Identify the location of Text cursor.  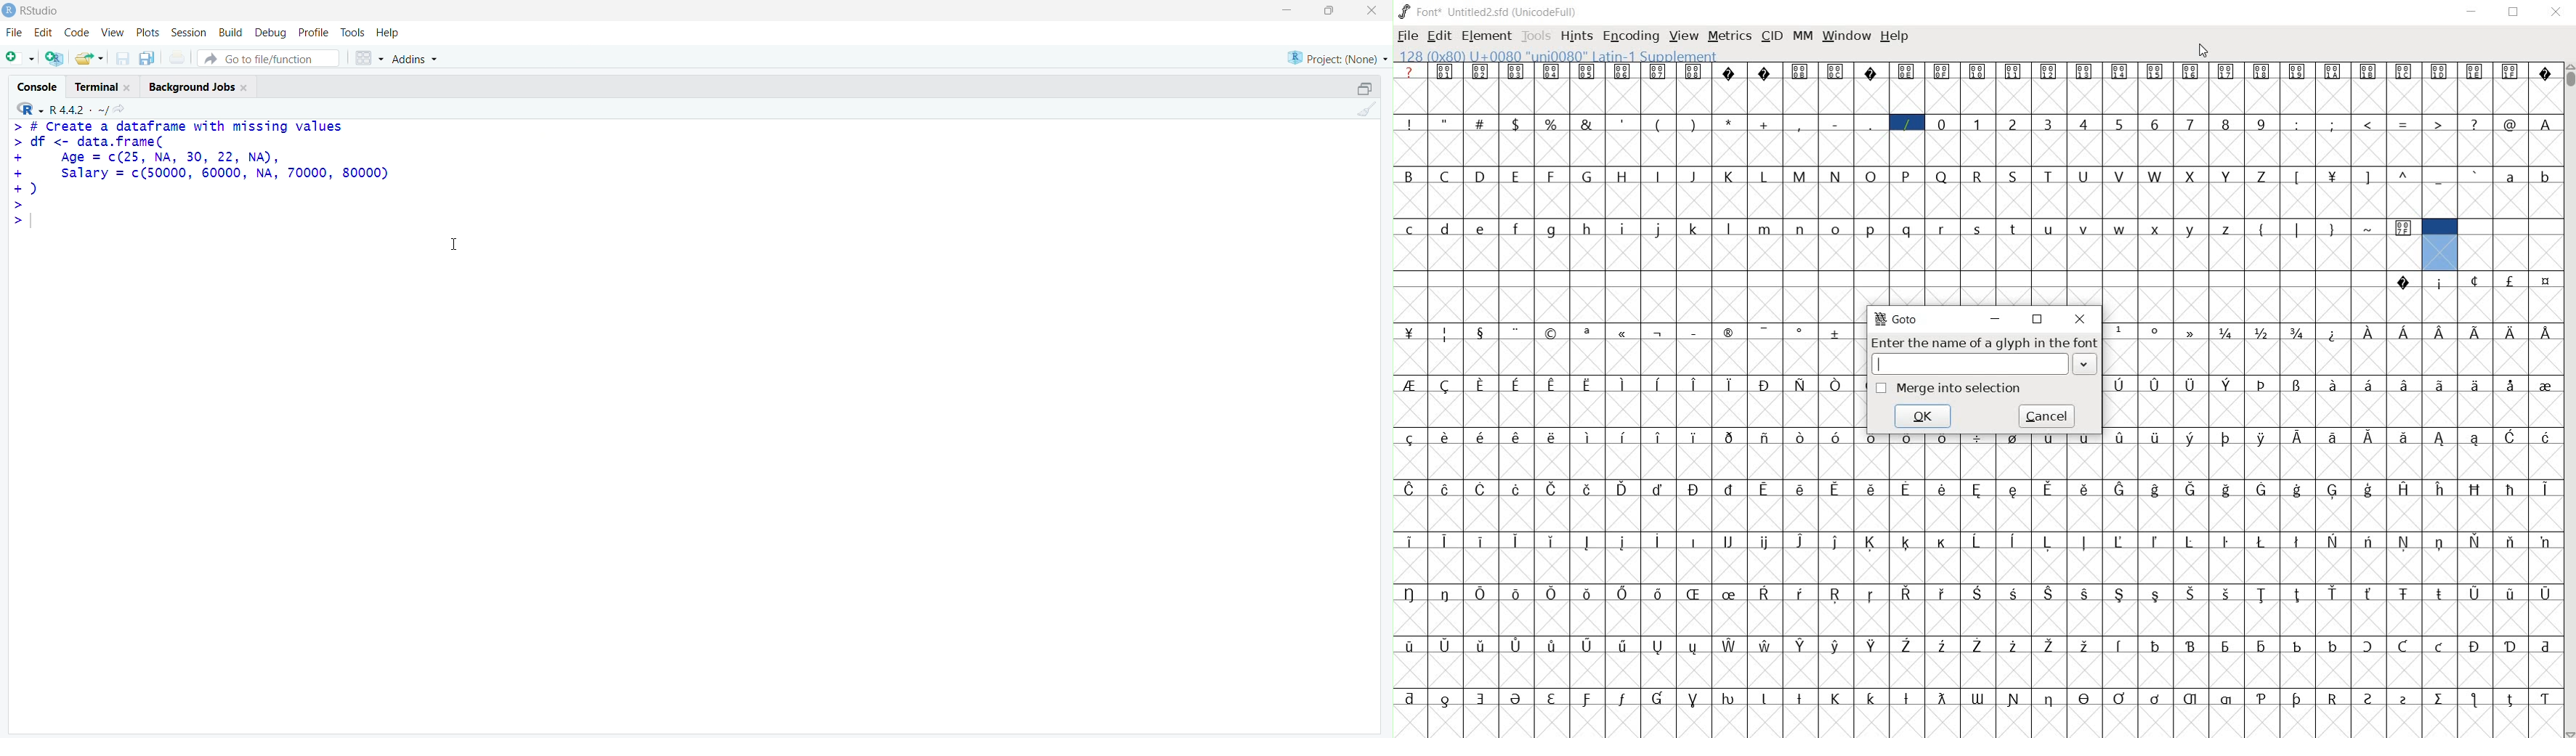
(462, 243).